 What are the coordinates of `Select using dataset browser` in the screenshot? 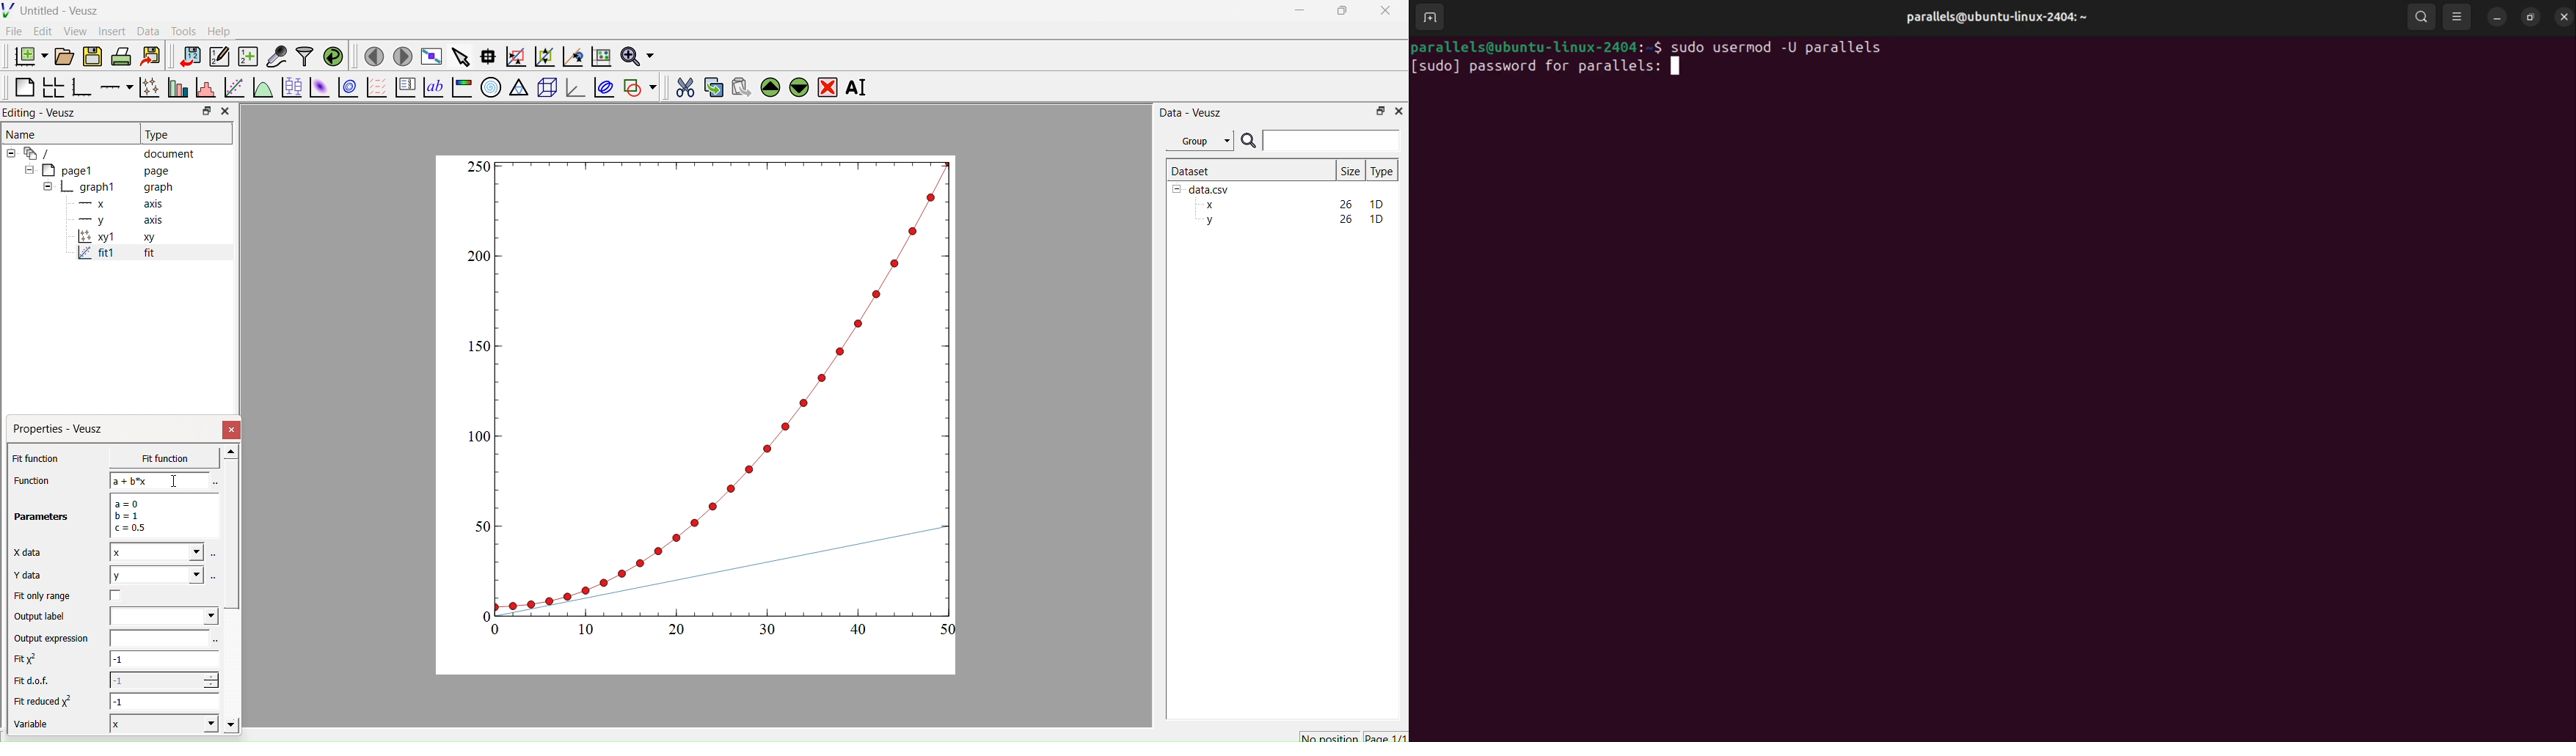 It's located at (216, 642).